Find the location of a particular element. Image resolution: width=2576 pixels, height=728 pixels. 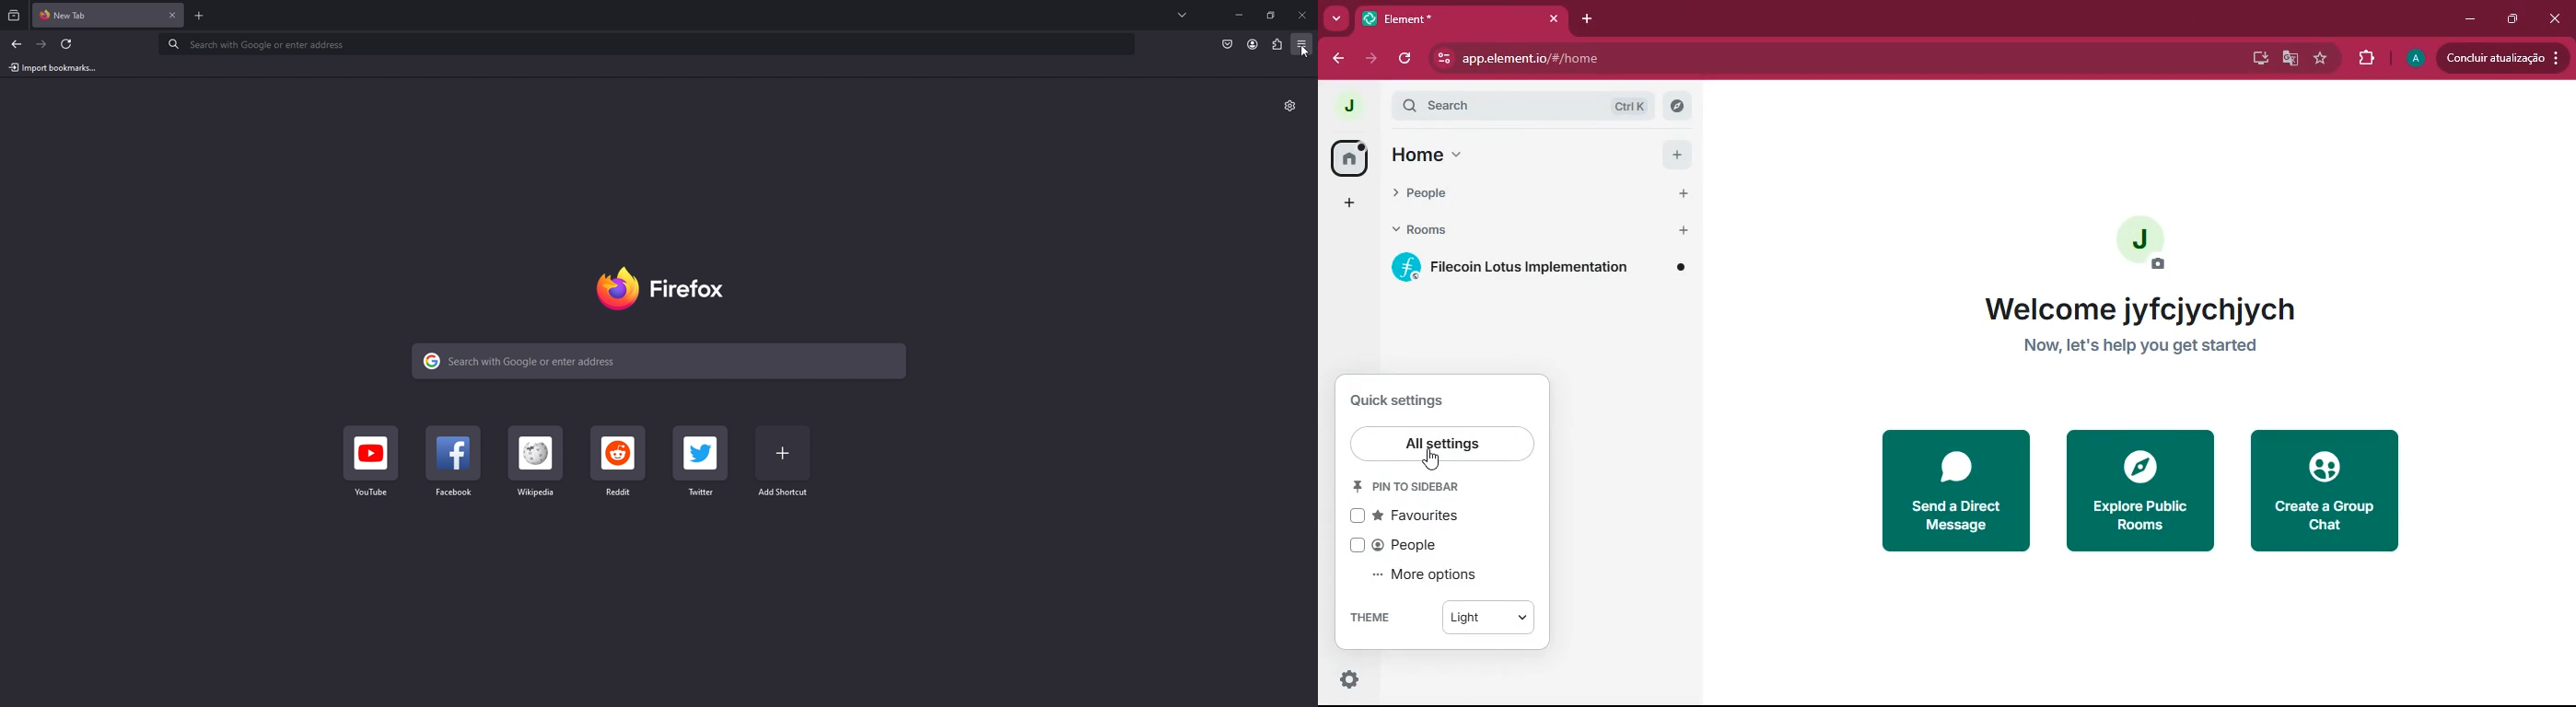

youtube is located at coordinates (369, 463).